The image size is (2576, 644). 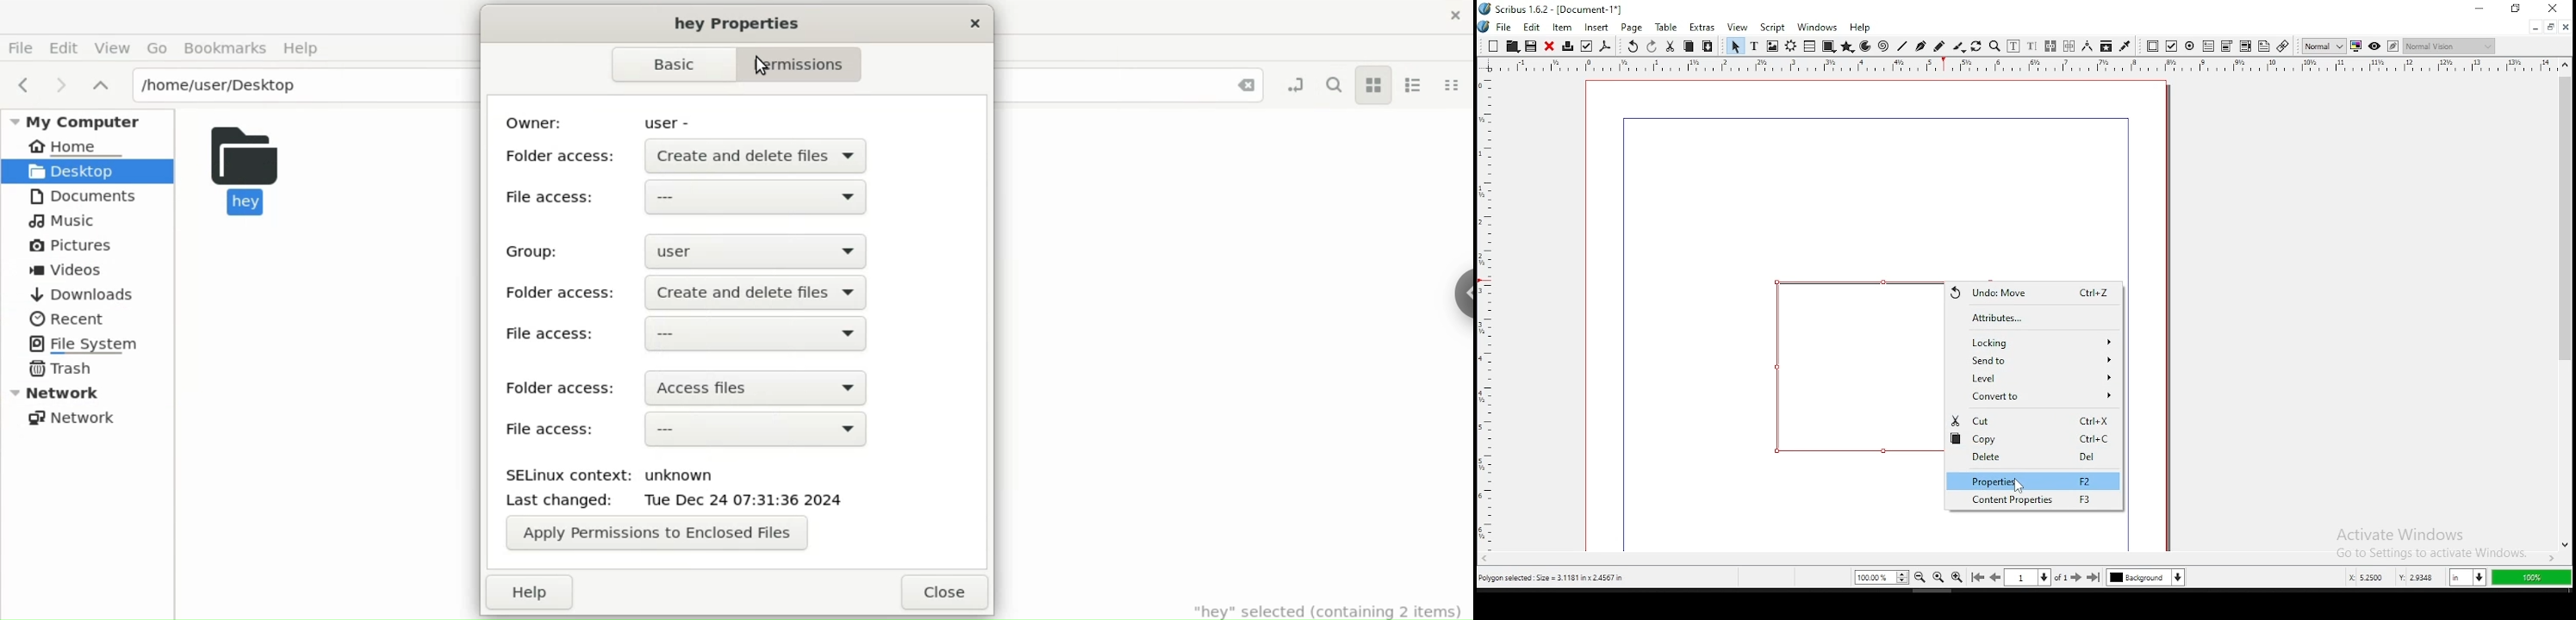 I want to click on horizontal ruler, so click(x=1485, y=304).